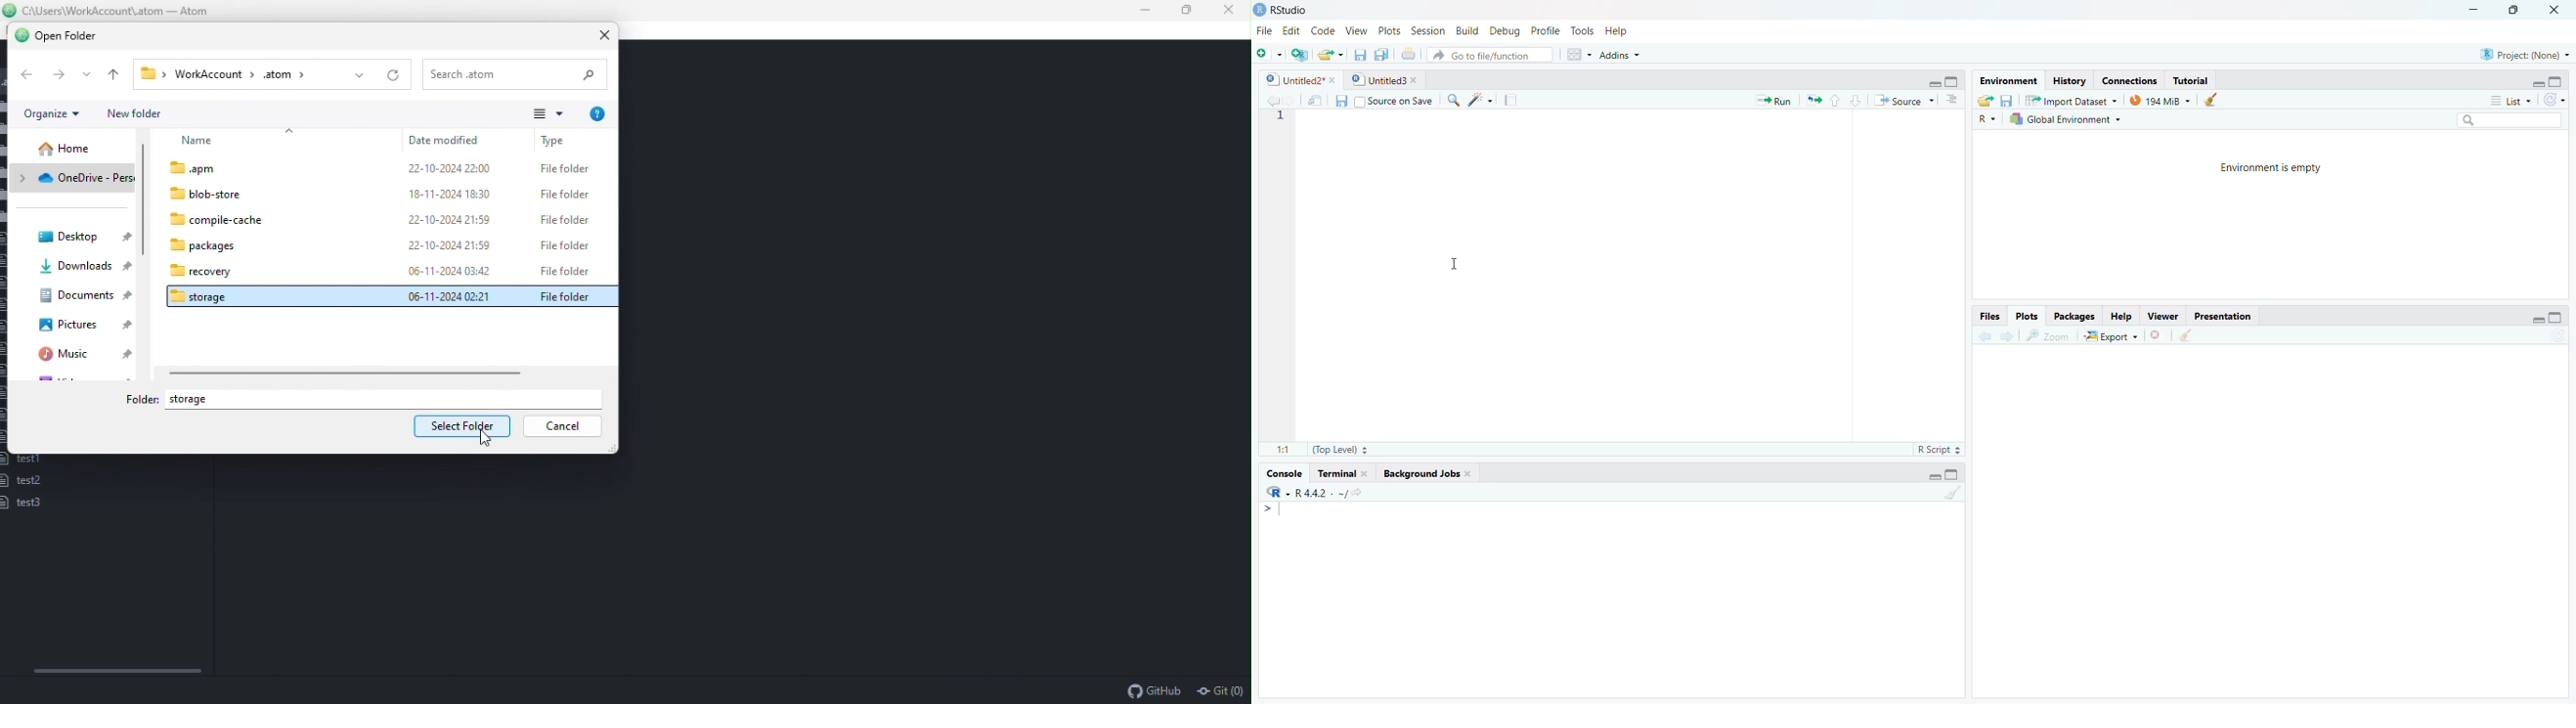 This screenshot has height=728, width=2576. I want to click on save current document, so click(1360, 55).